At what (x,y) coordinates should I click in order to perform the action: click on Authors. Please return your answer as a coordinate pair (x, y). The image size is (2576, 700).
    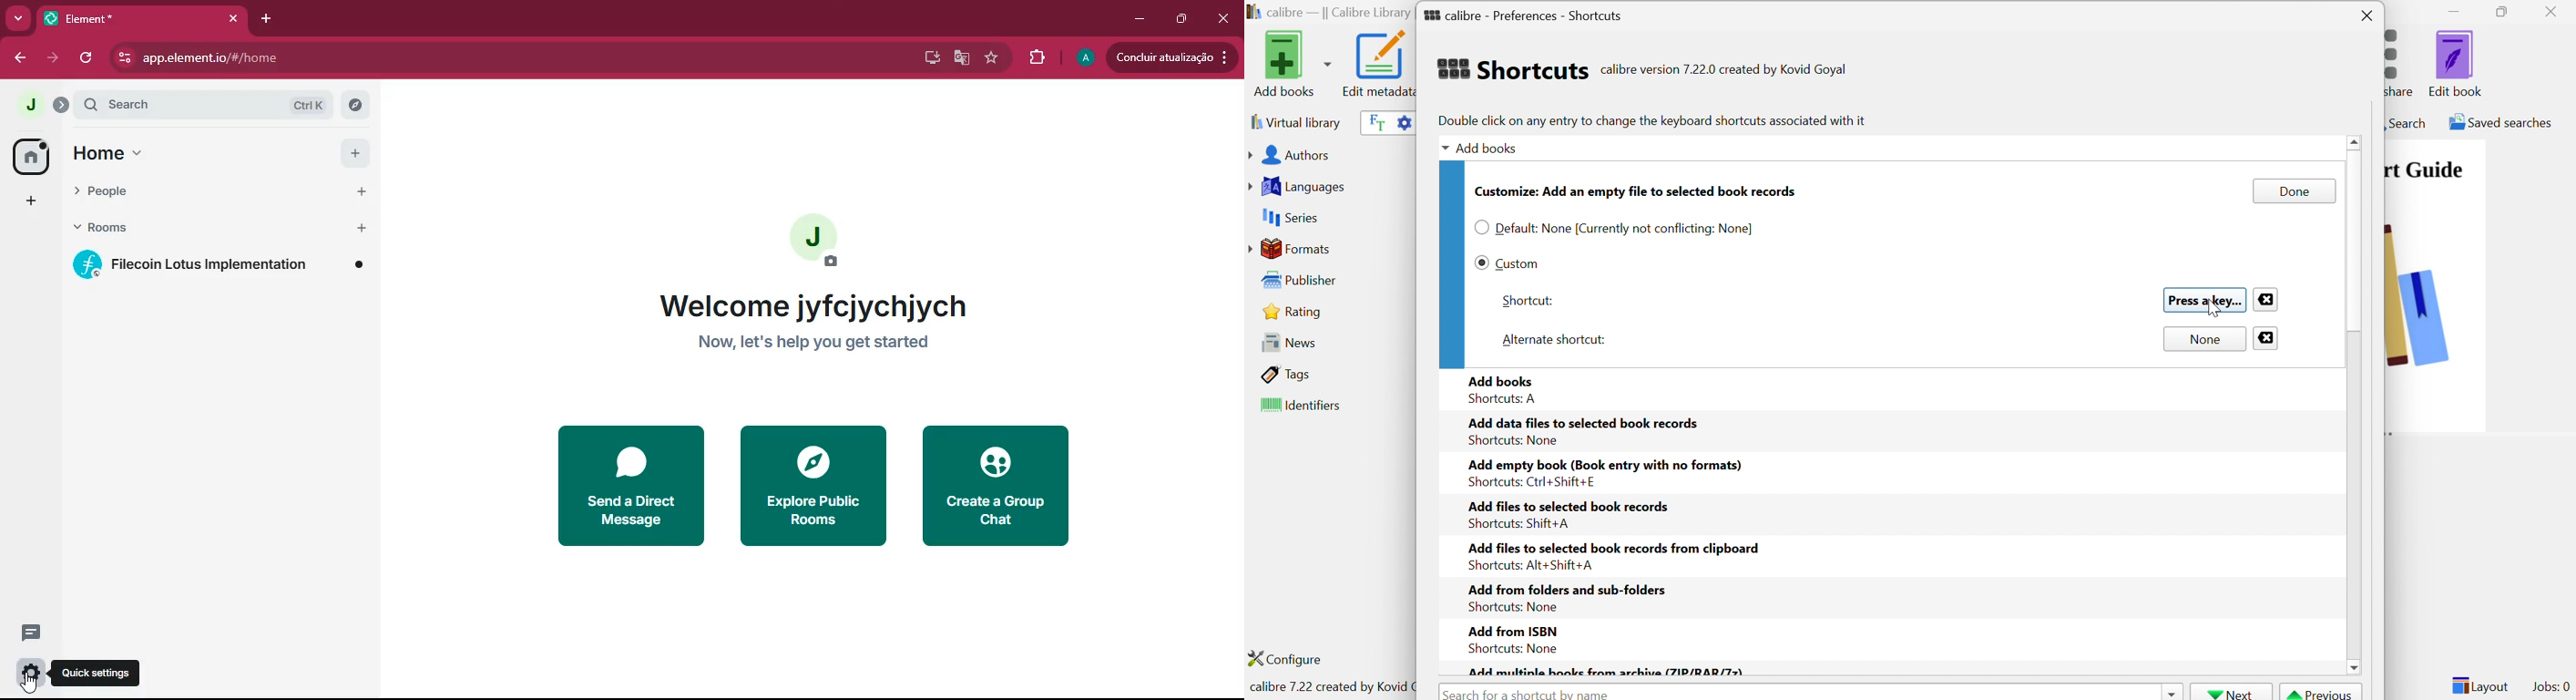
    Looking at the image, I should click on (1292, 156).